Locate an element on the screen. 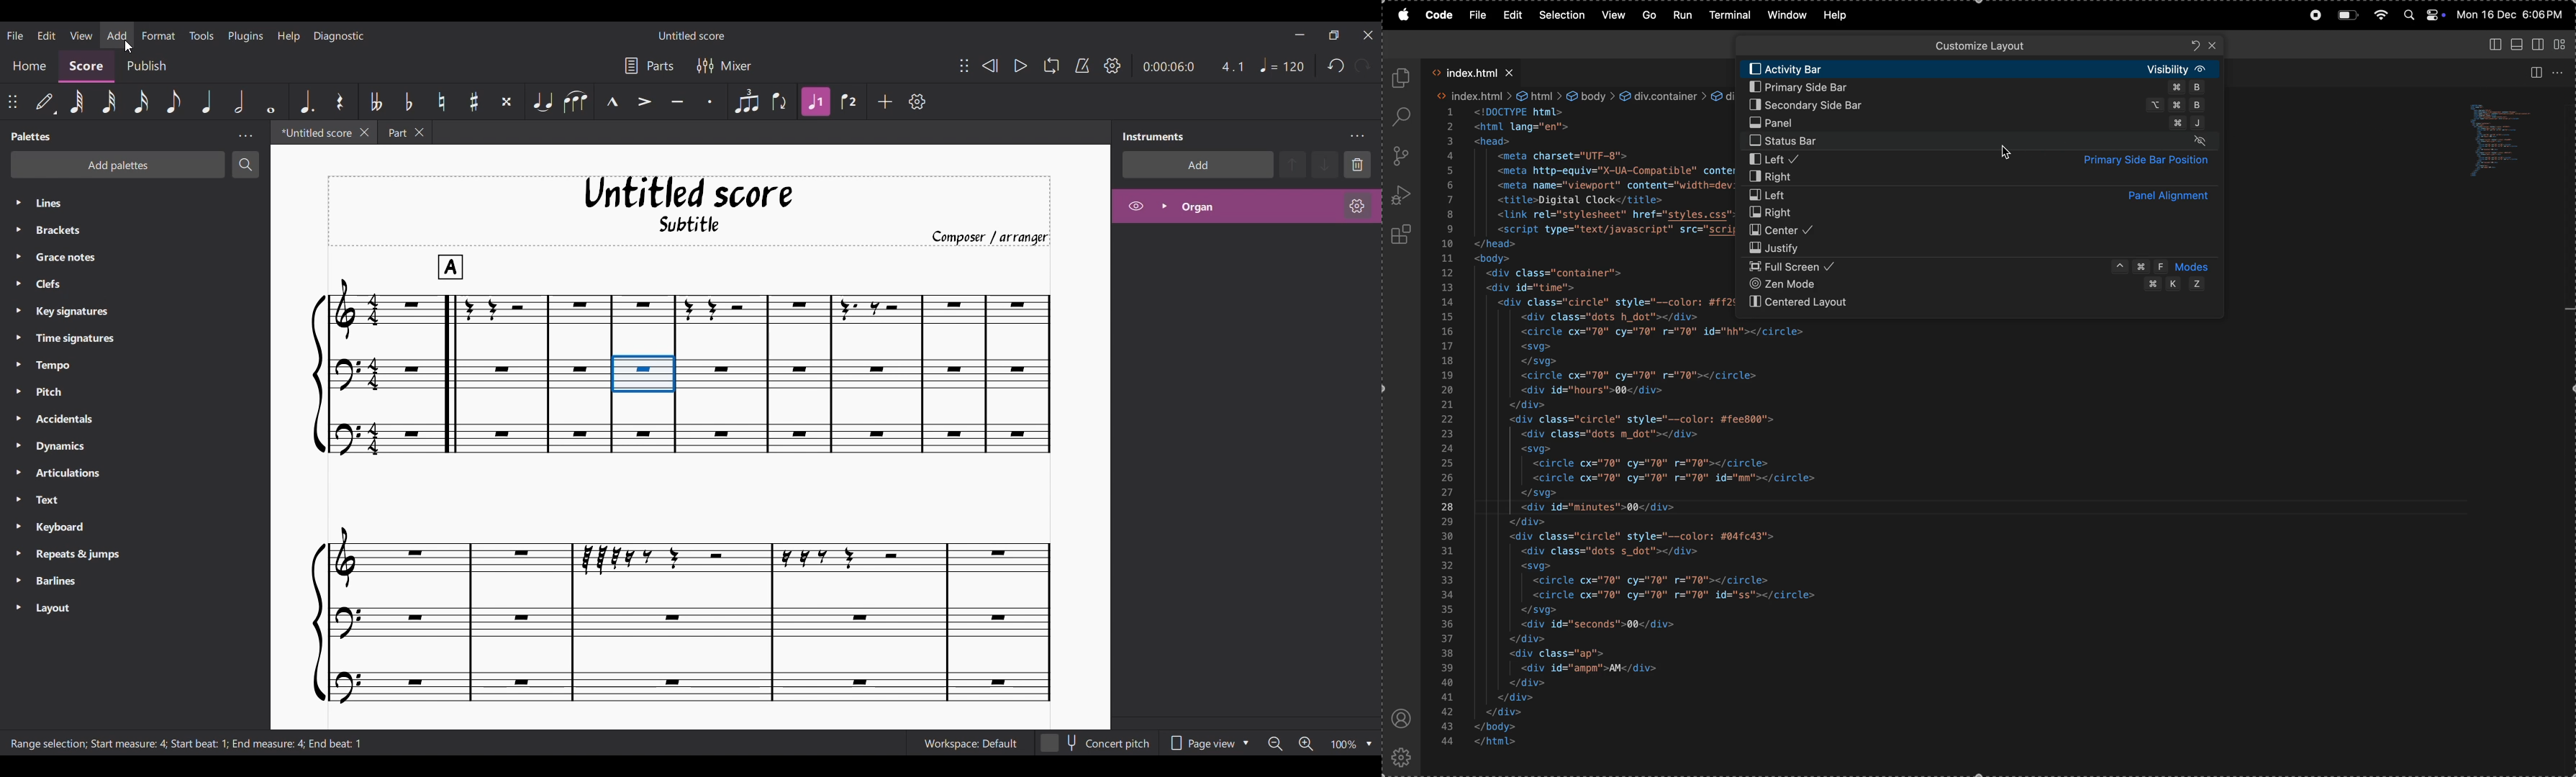 The width and height of the screenshot is (2576, 784). edit is located at coordinates (1513, 16).